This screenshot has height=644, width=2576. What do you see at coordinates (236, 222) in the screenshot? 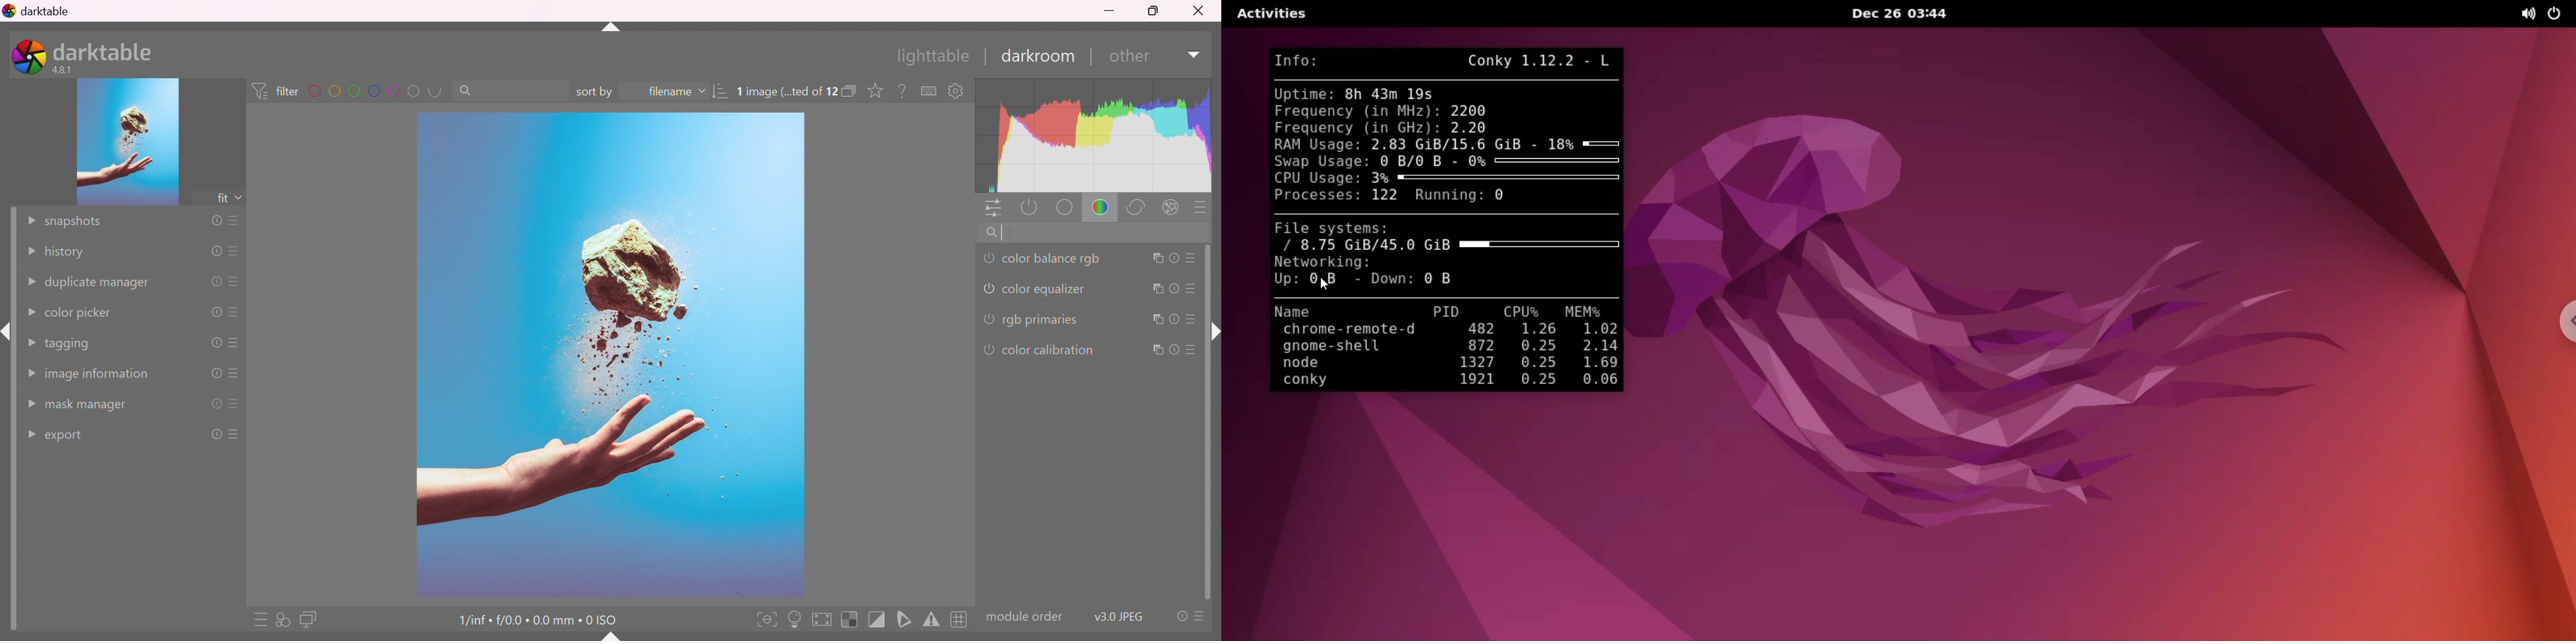
I see `presets` at bounding box center [236, 222].